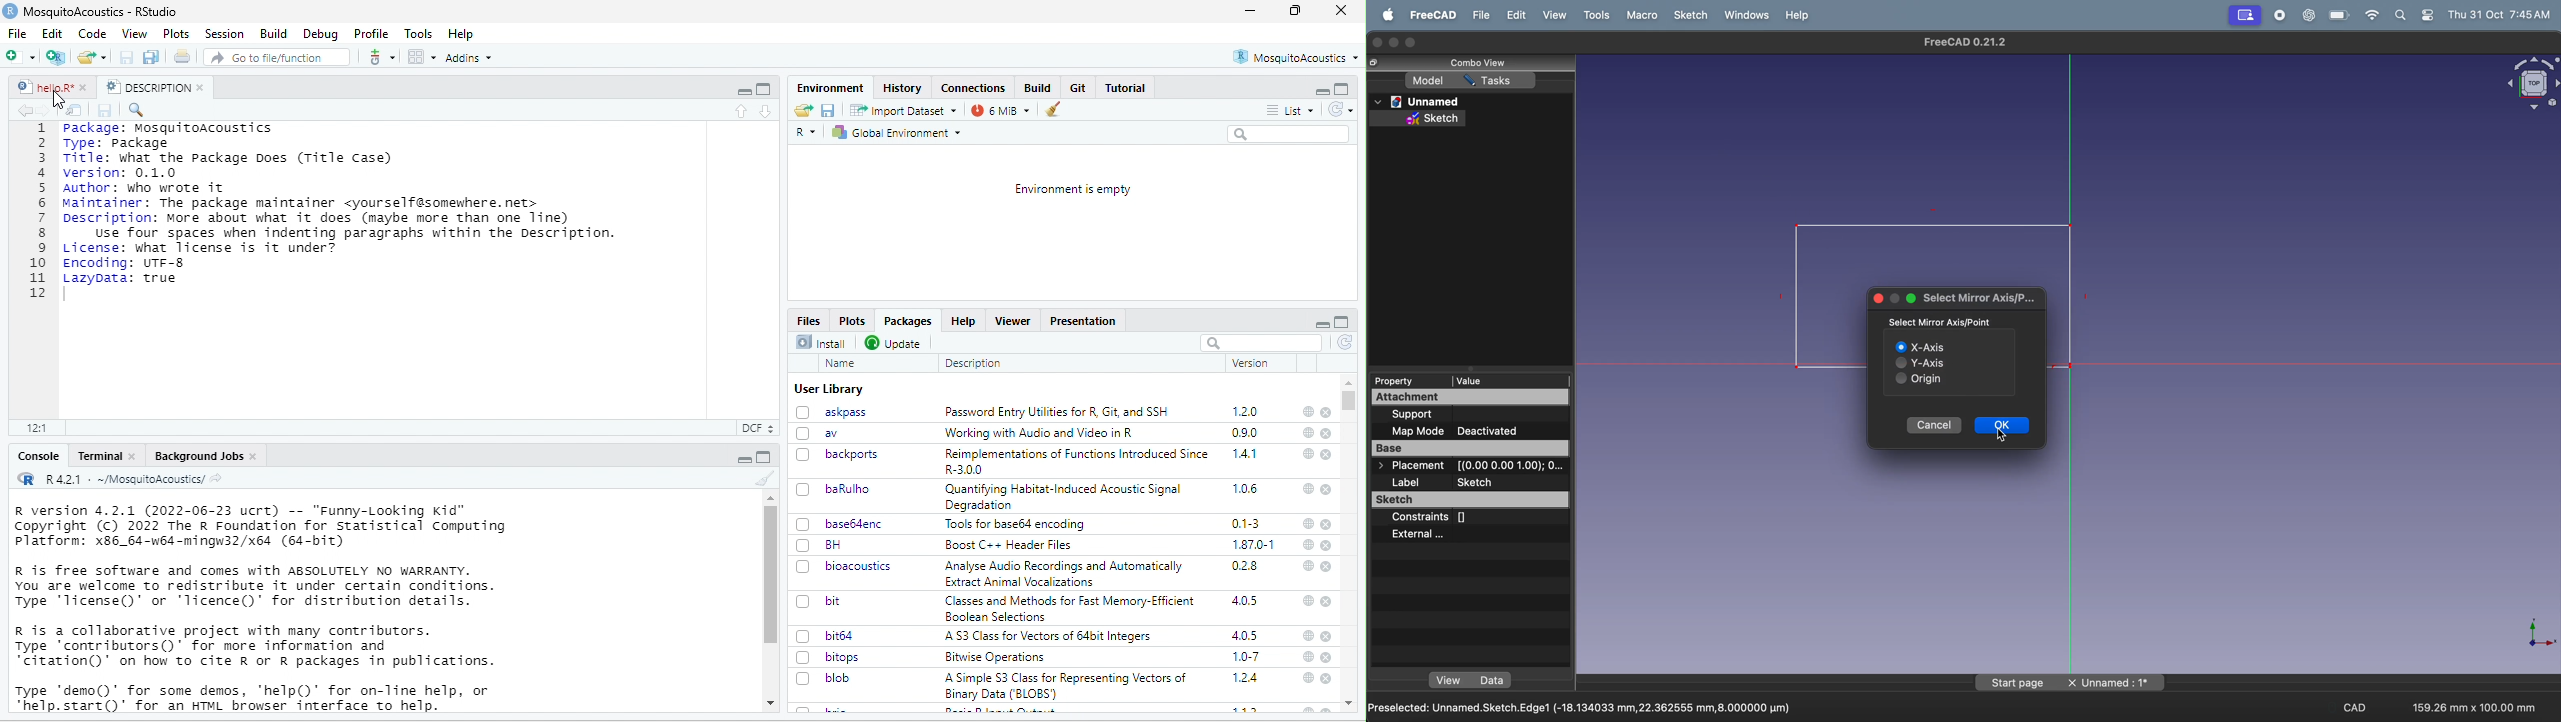  Describe the element at coordinates (1551, 15) in the screenshot. I see `view` at that location.